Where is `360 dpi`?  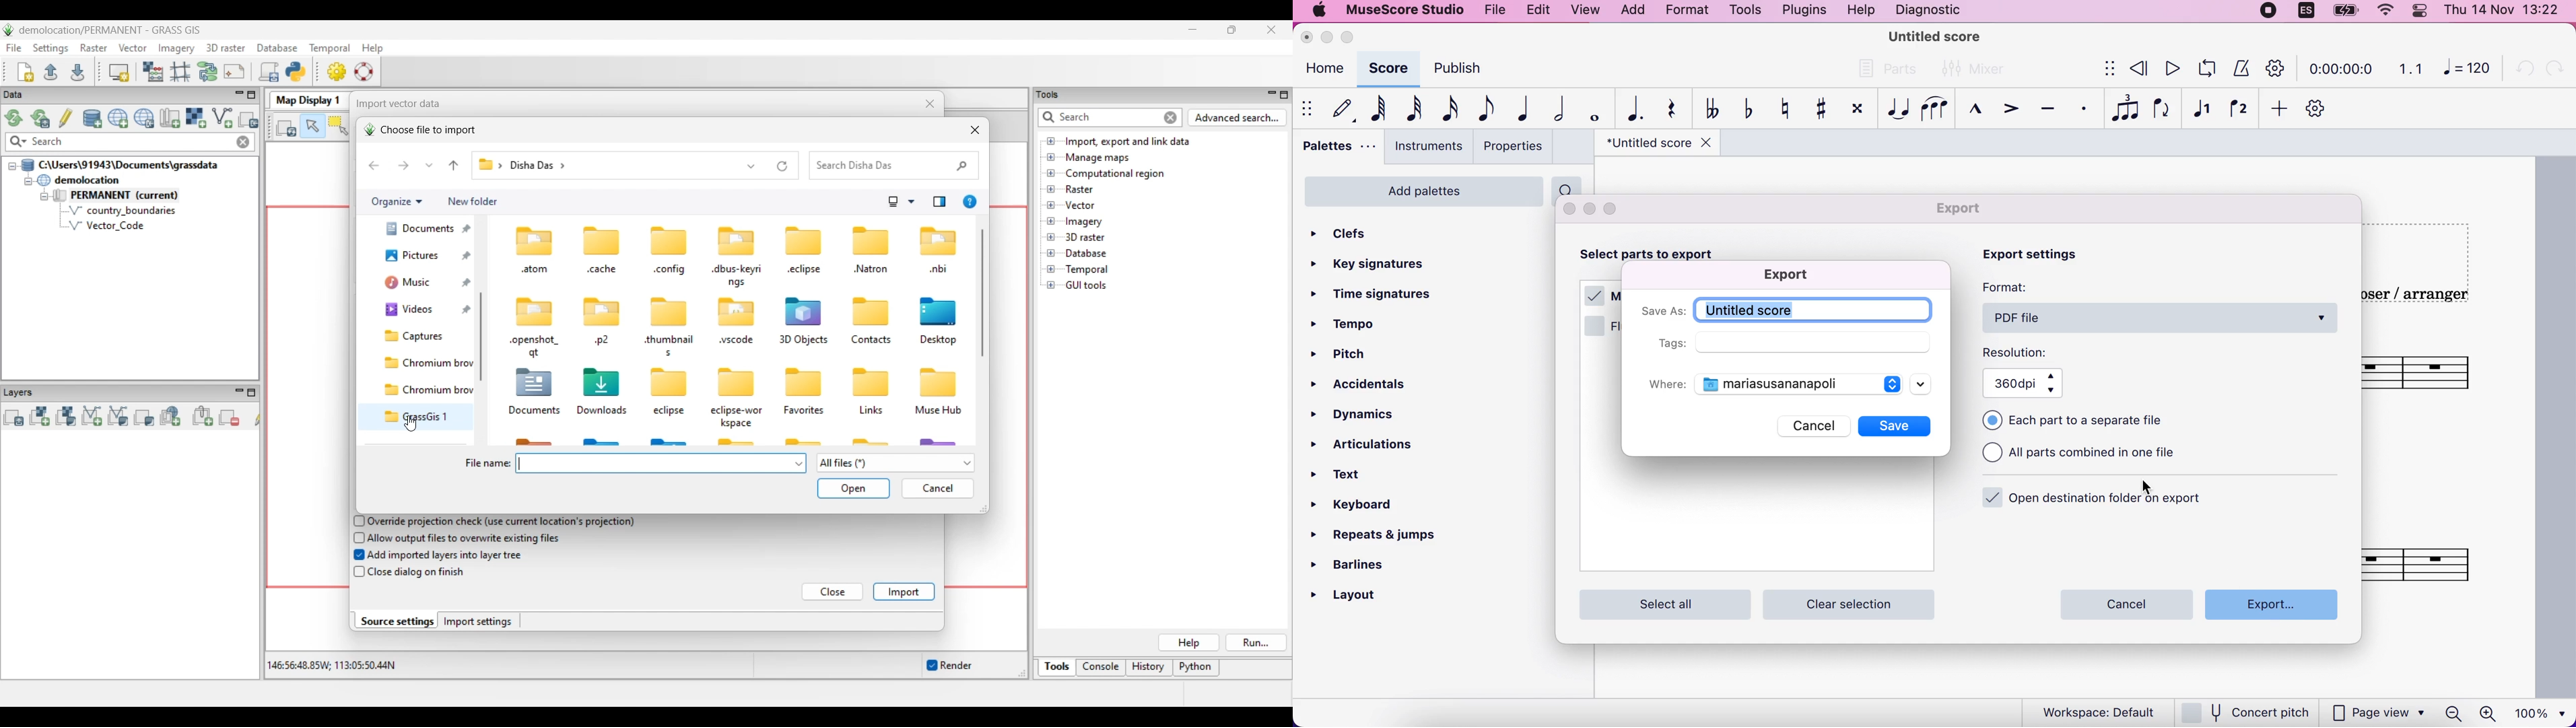 360 dpi is located at coordinates (2032, 384).